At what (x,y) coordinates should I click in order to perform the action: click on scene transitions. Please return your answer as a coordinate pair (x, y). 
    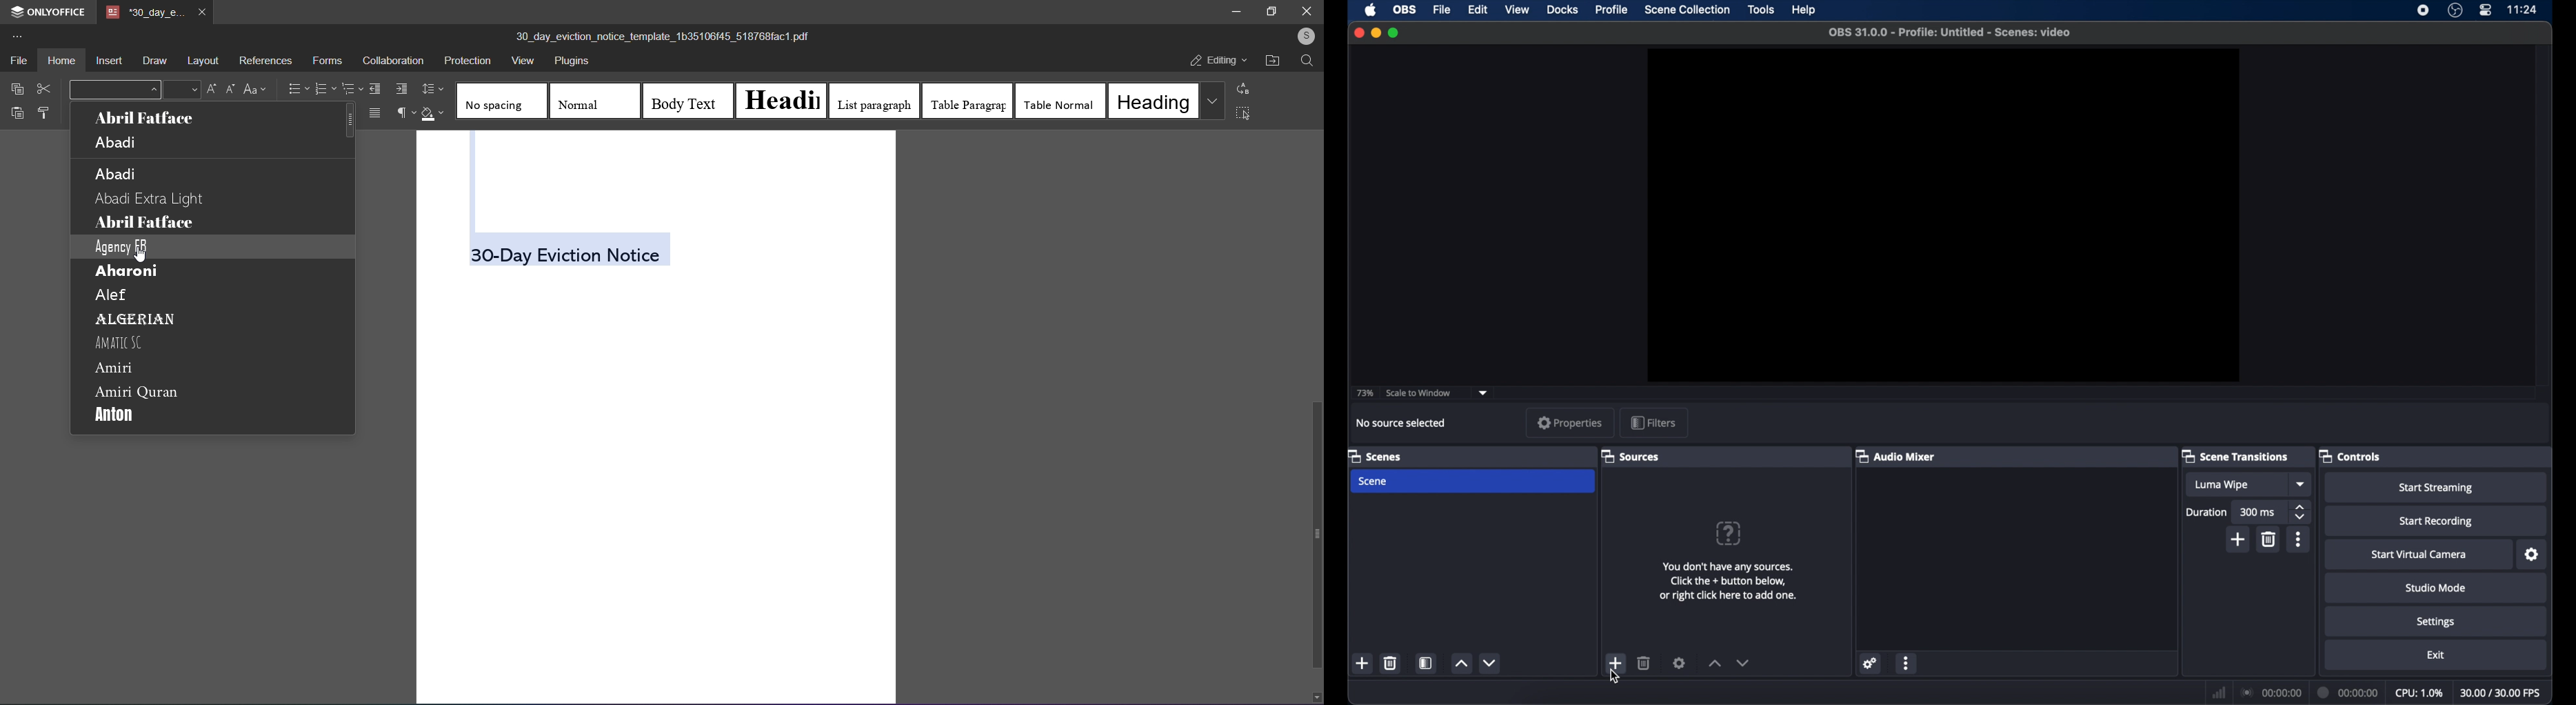
    Looking at the image, I should click on (2236, 456).